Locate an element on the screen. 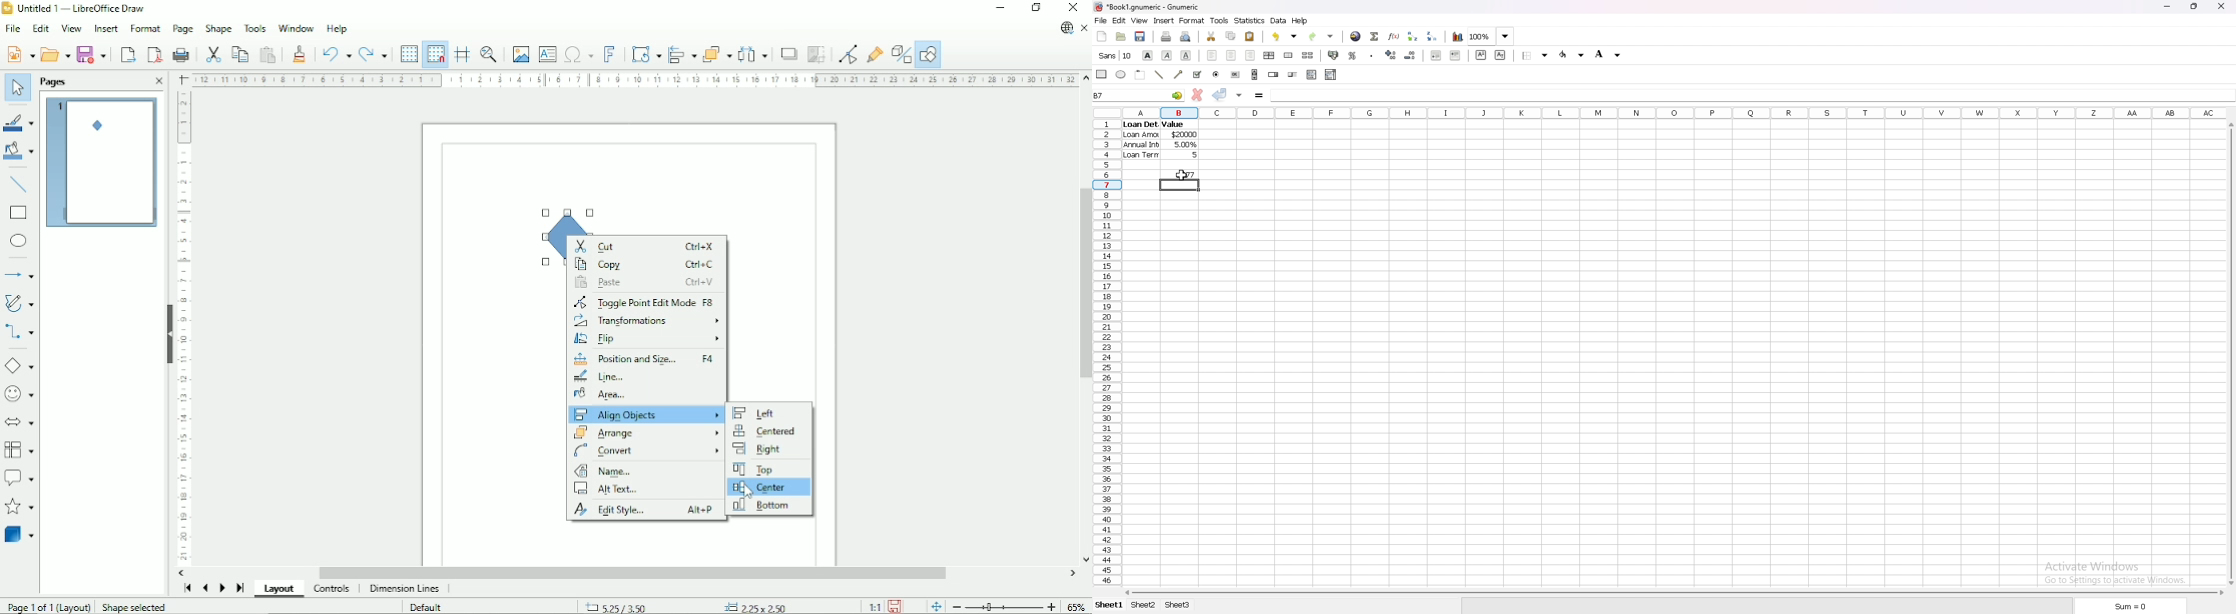 This screenshot has width=2240, height=616. subscript is located at coordinates (1500, 55).